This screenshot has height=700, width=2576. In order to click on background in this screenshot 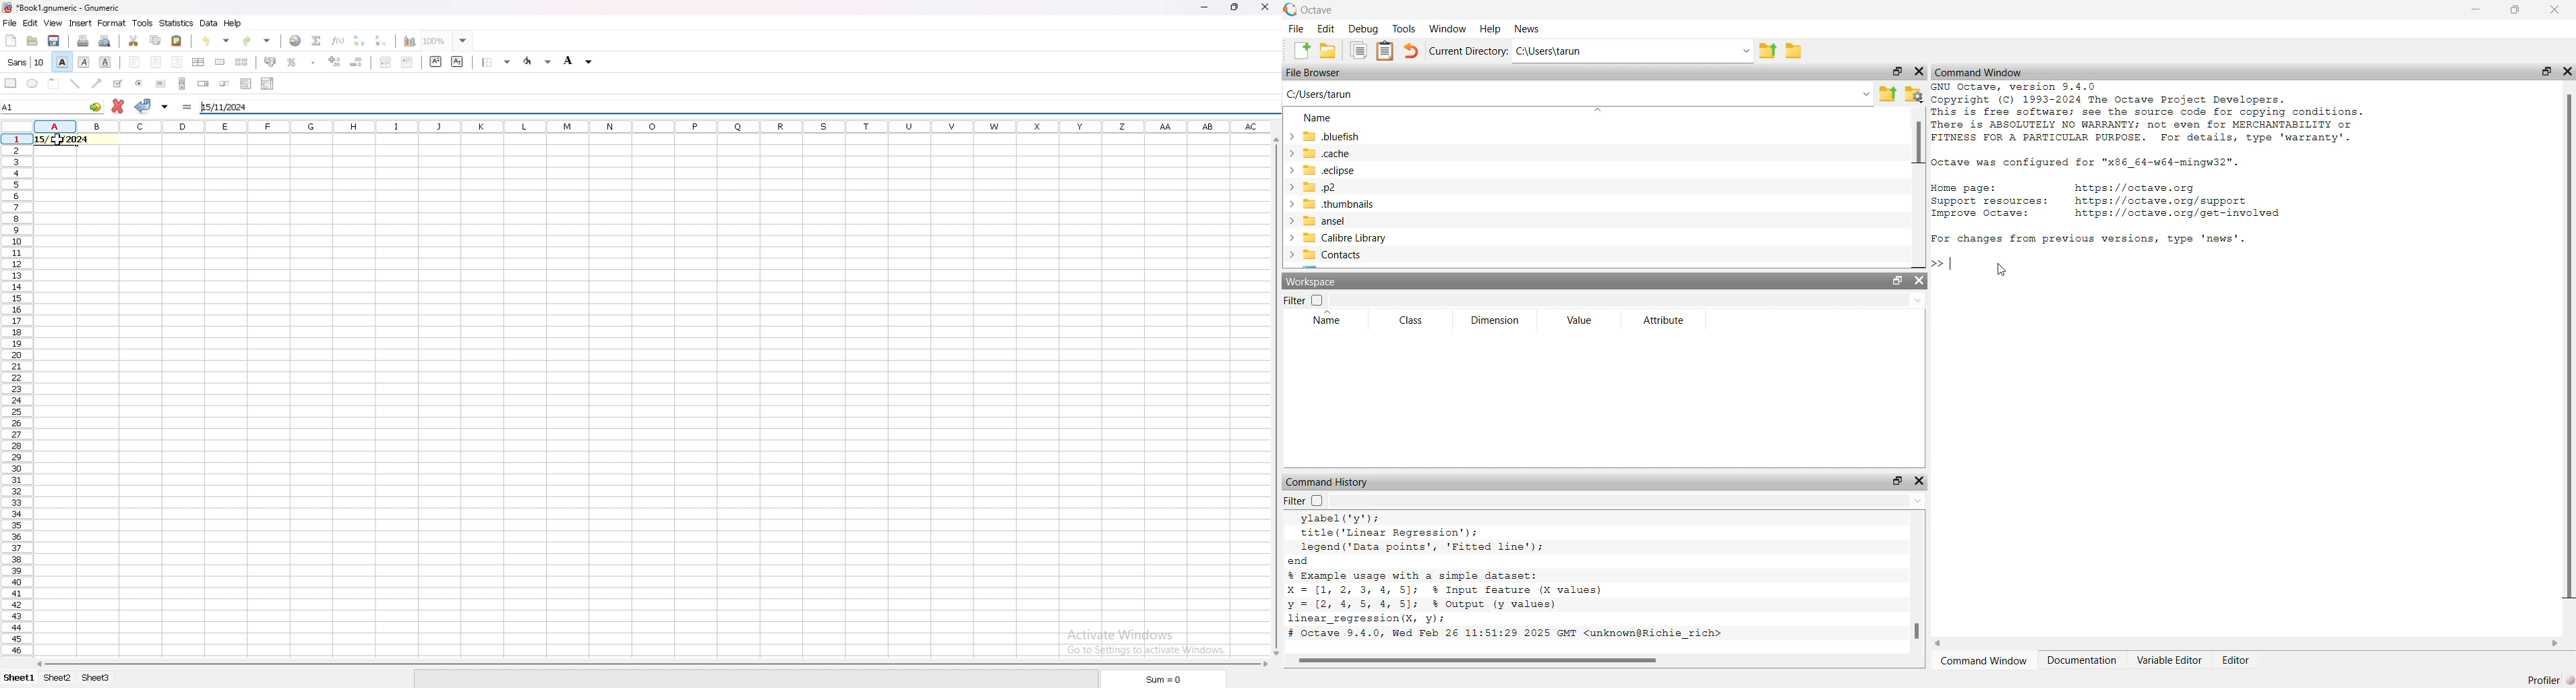, I will do `click(537, 61)`.